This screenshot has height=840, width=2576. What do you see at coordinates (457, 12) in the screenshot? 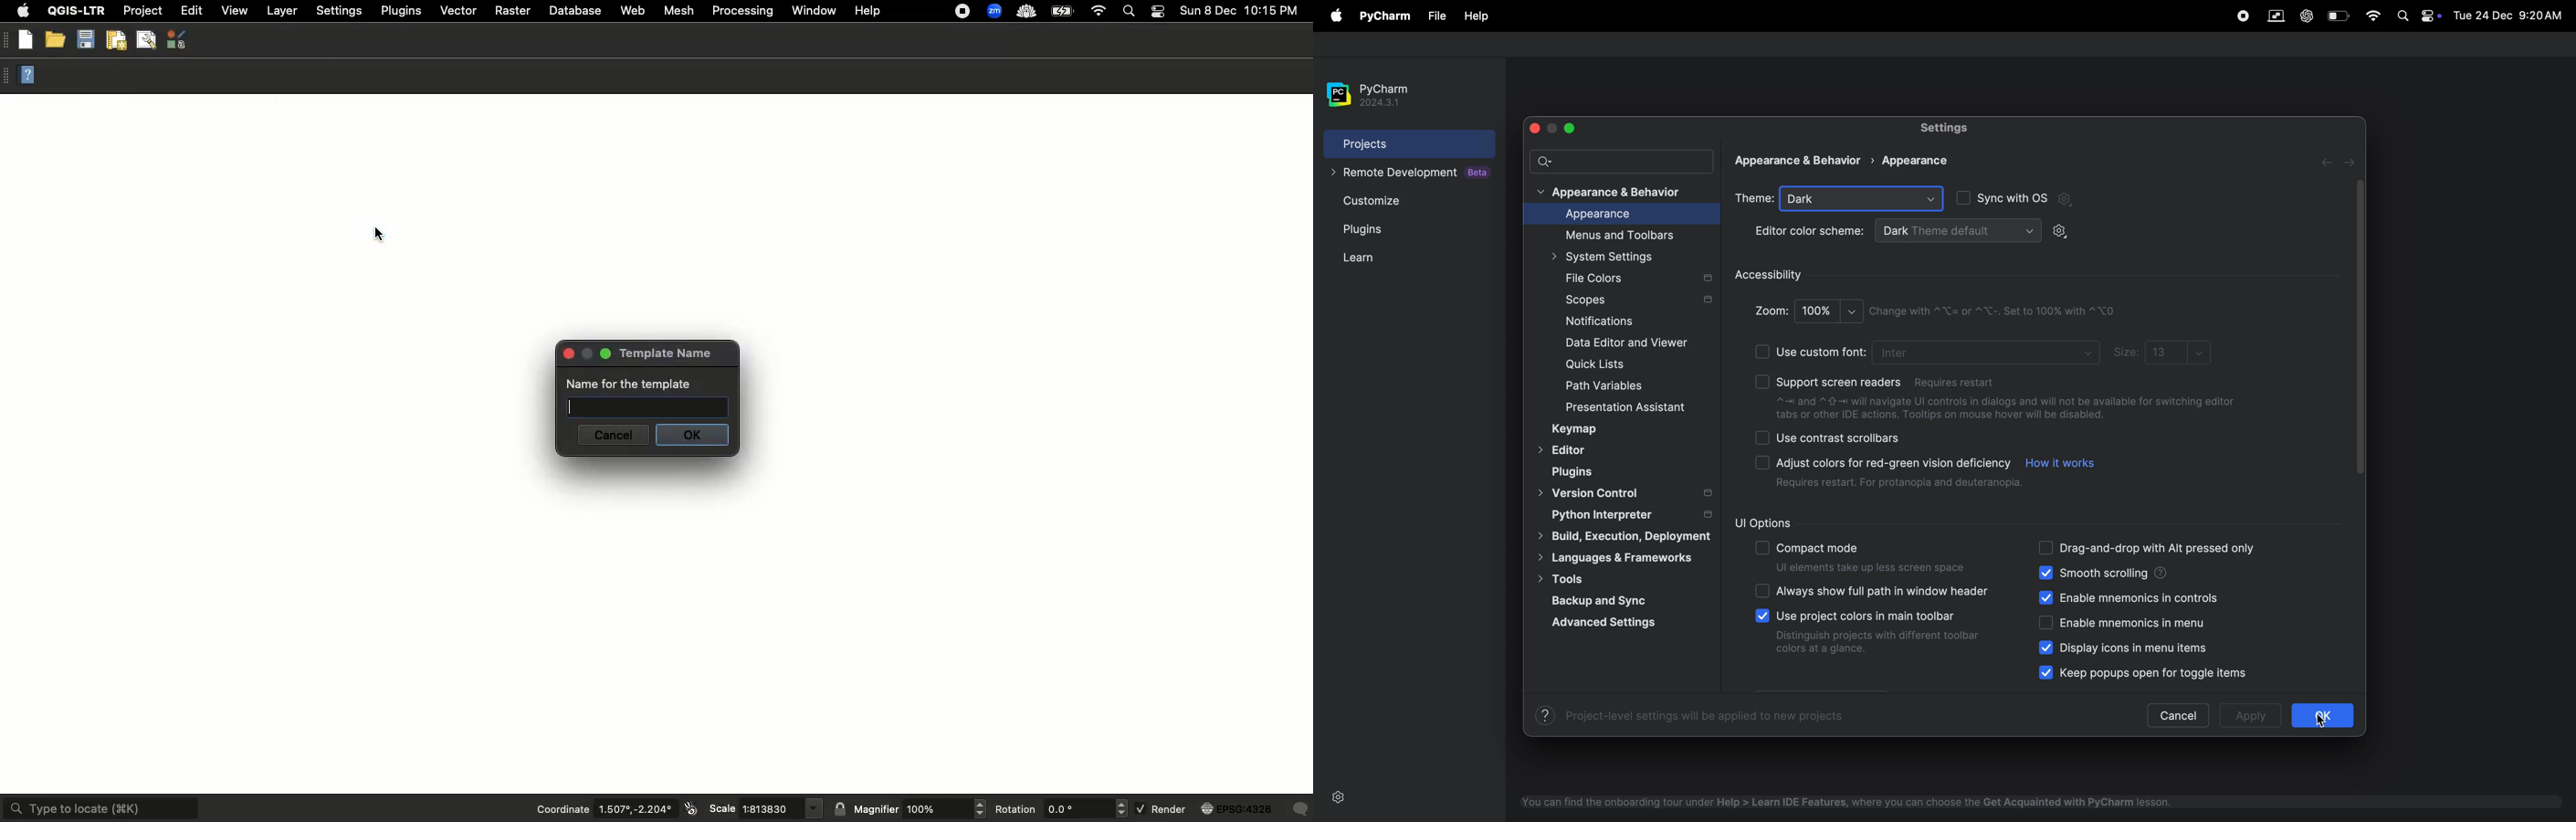
I see `Vector` at bounding box center [457, 12].